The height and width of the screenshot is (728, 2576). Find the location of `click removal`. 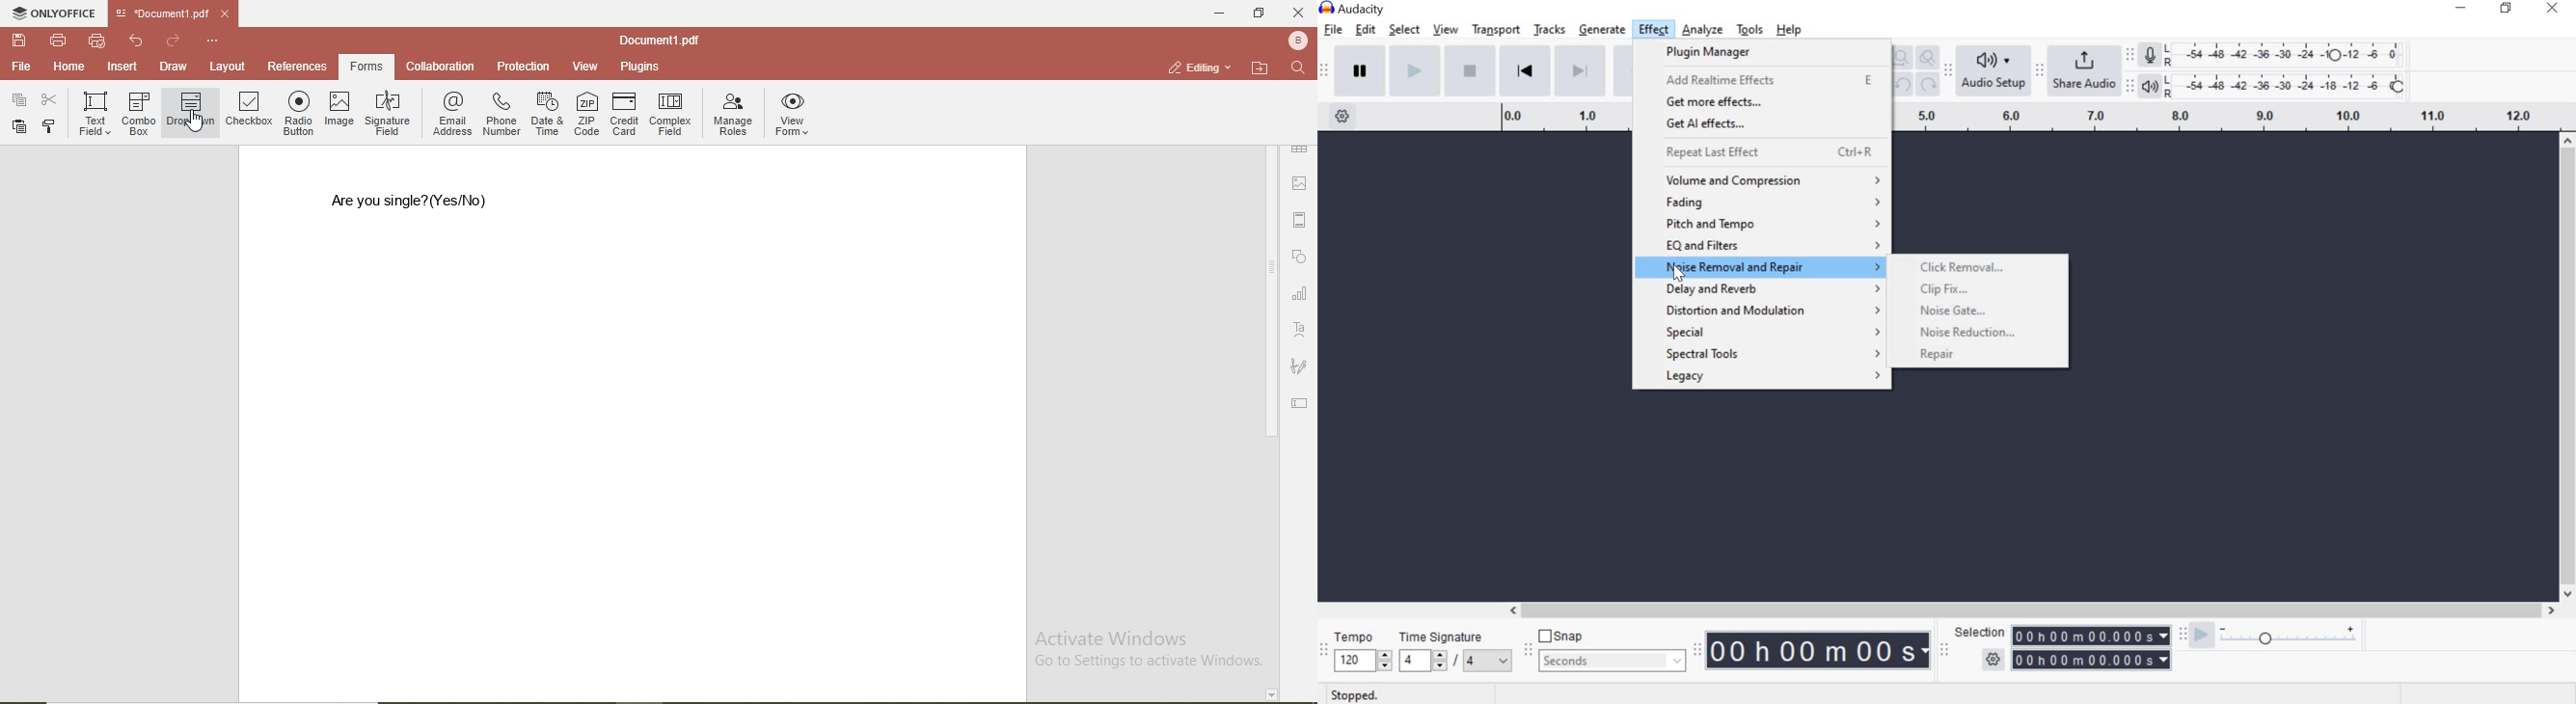

click removal is located at coordinates (1973, 265).